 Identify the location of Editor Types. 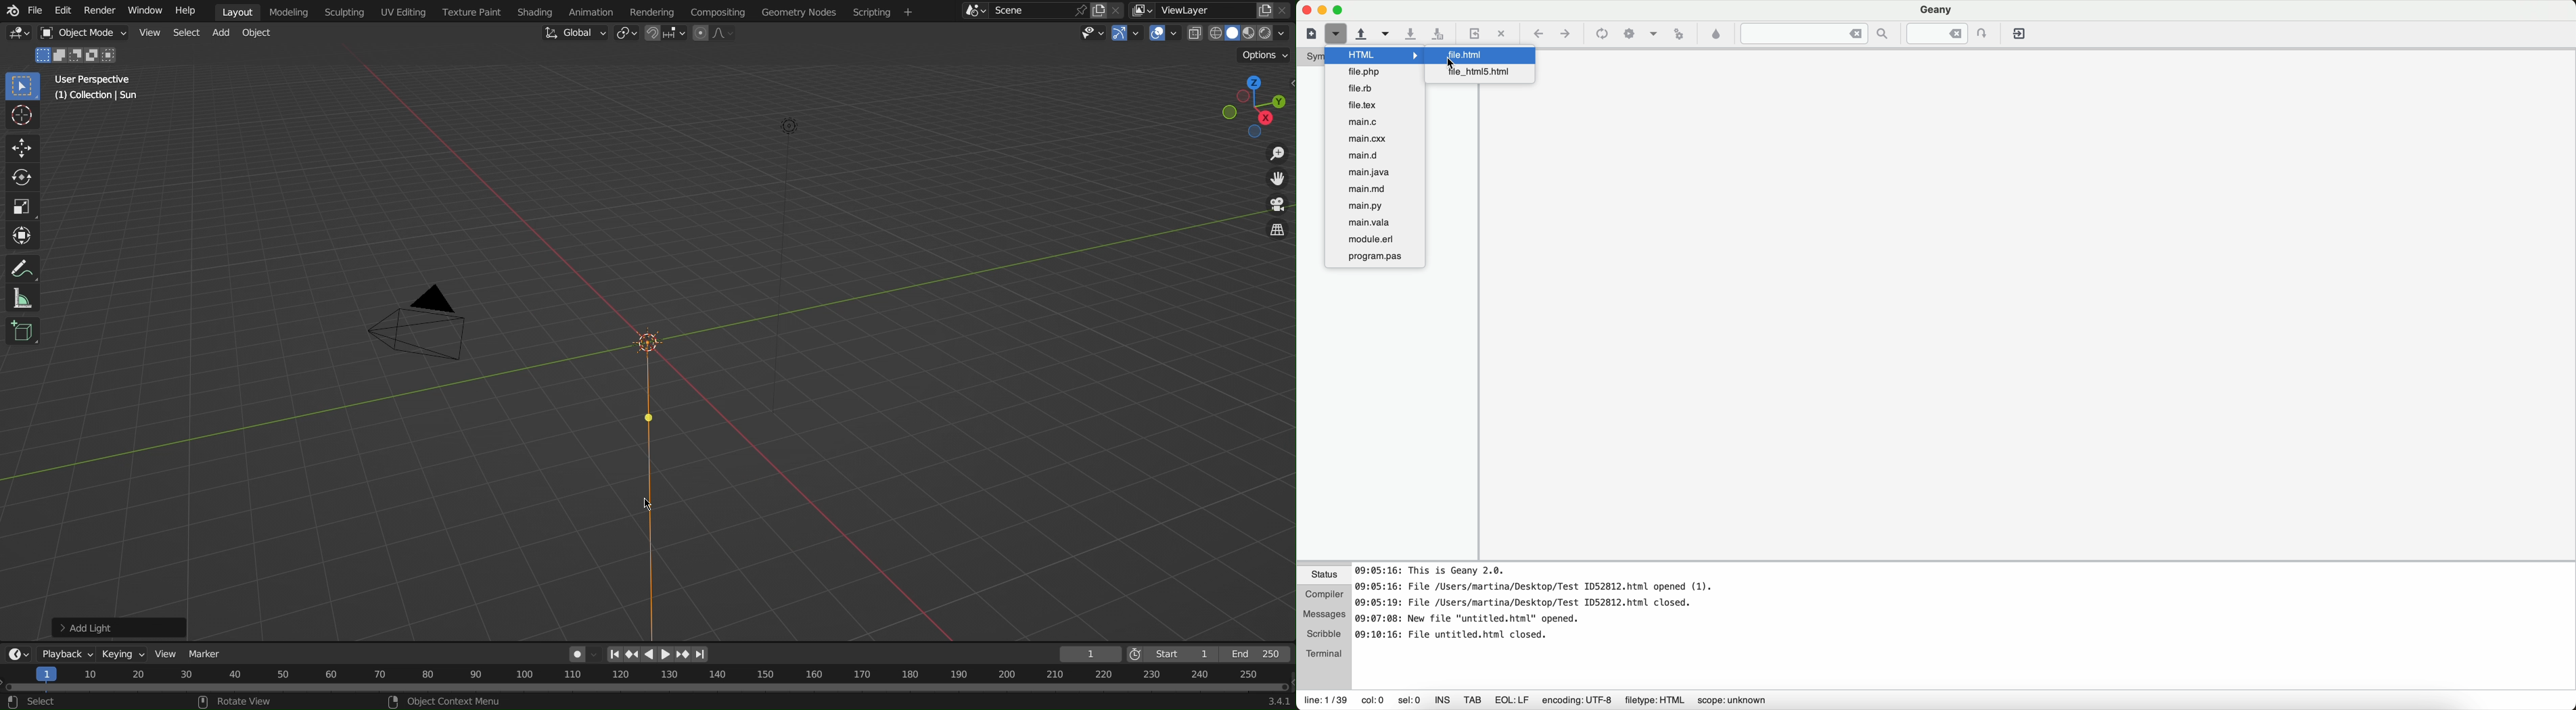
(16, 652).